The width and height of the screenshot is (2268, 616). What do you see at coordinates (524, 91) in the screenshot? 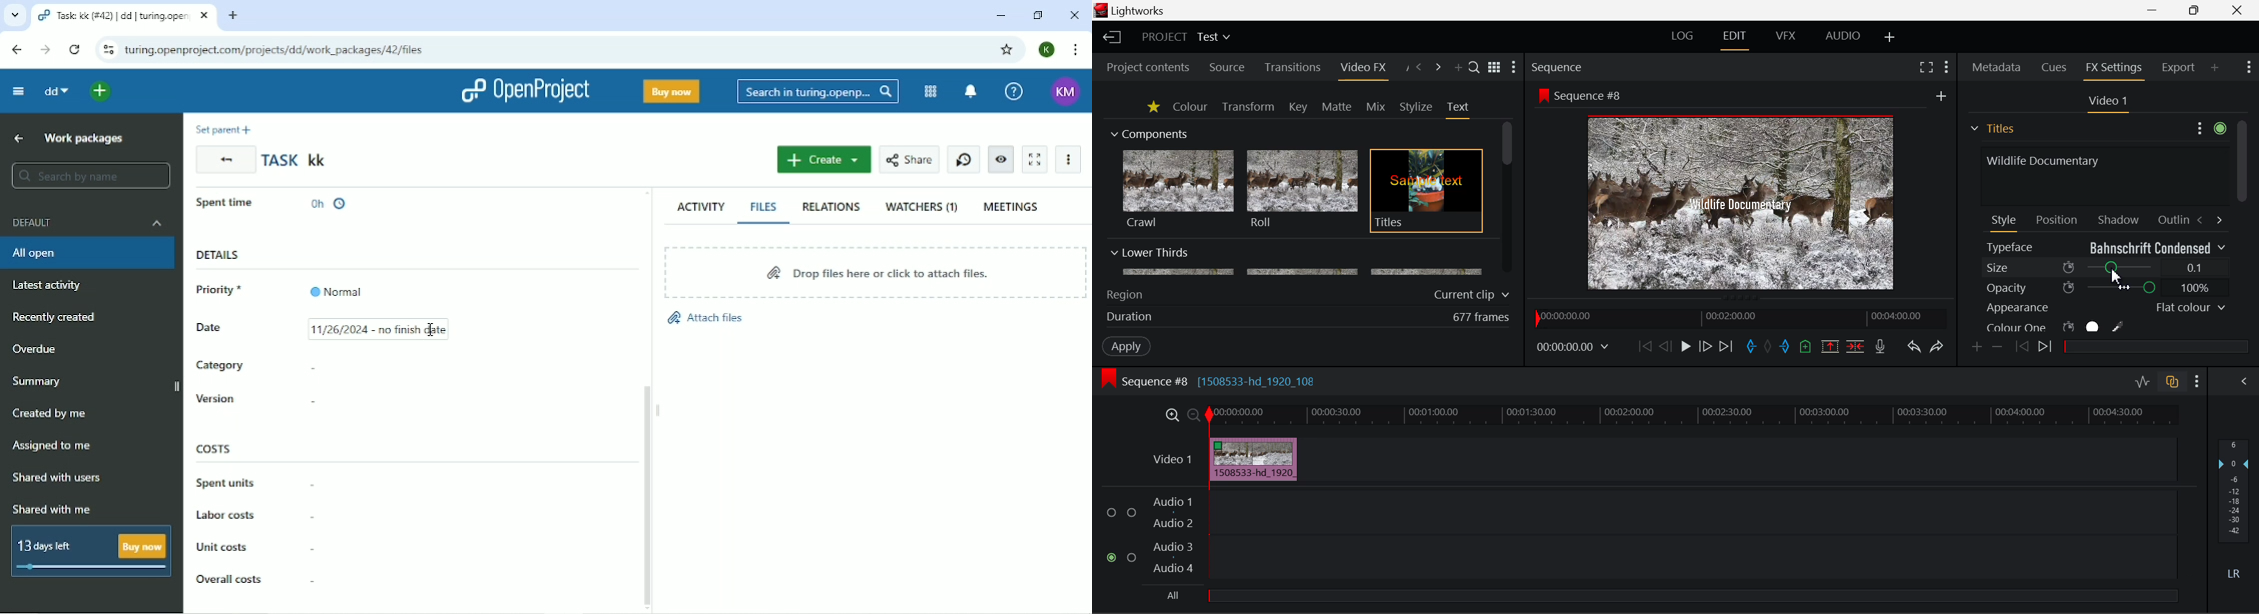
I see `OpenProject` at bounding box center [524, 91].